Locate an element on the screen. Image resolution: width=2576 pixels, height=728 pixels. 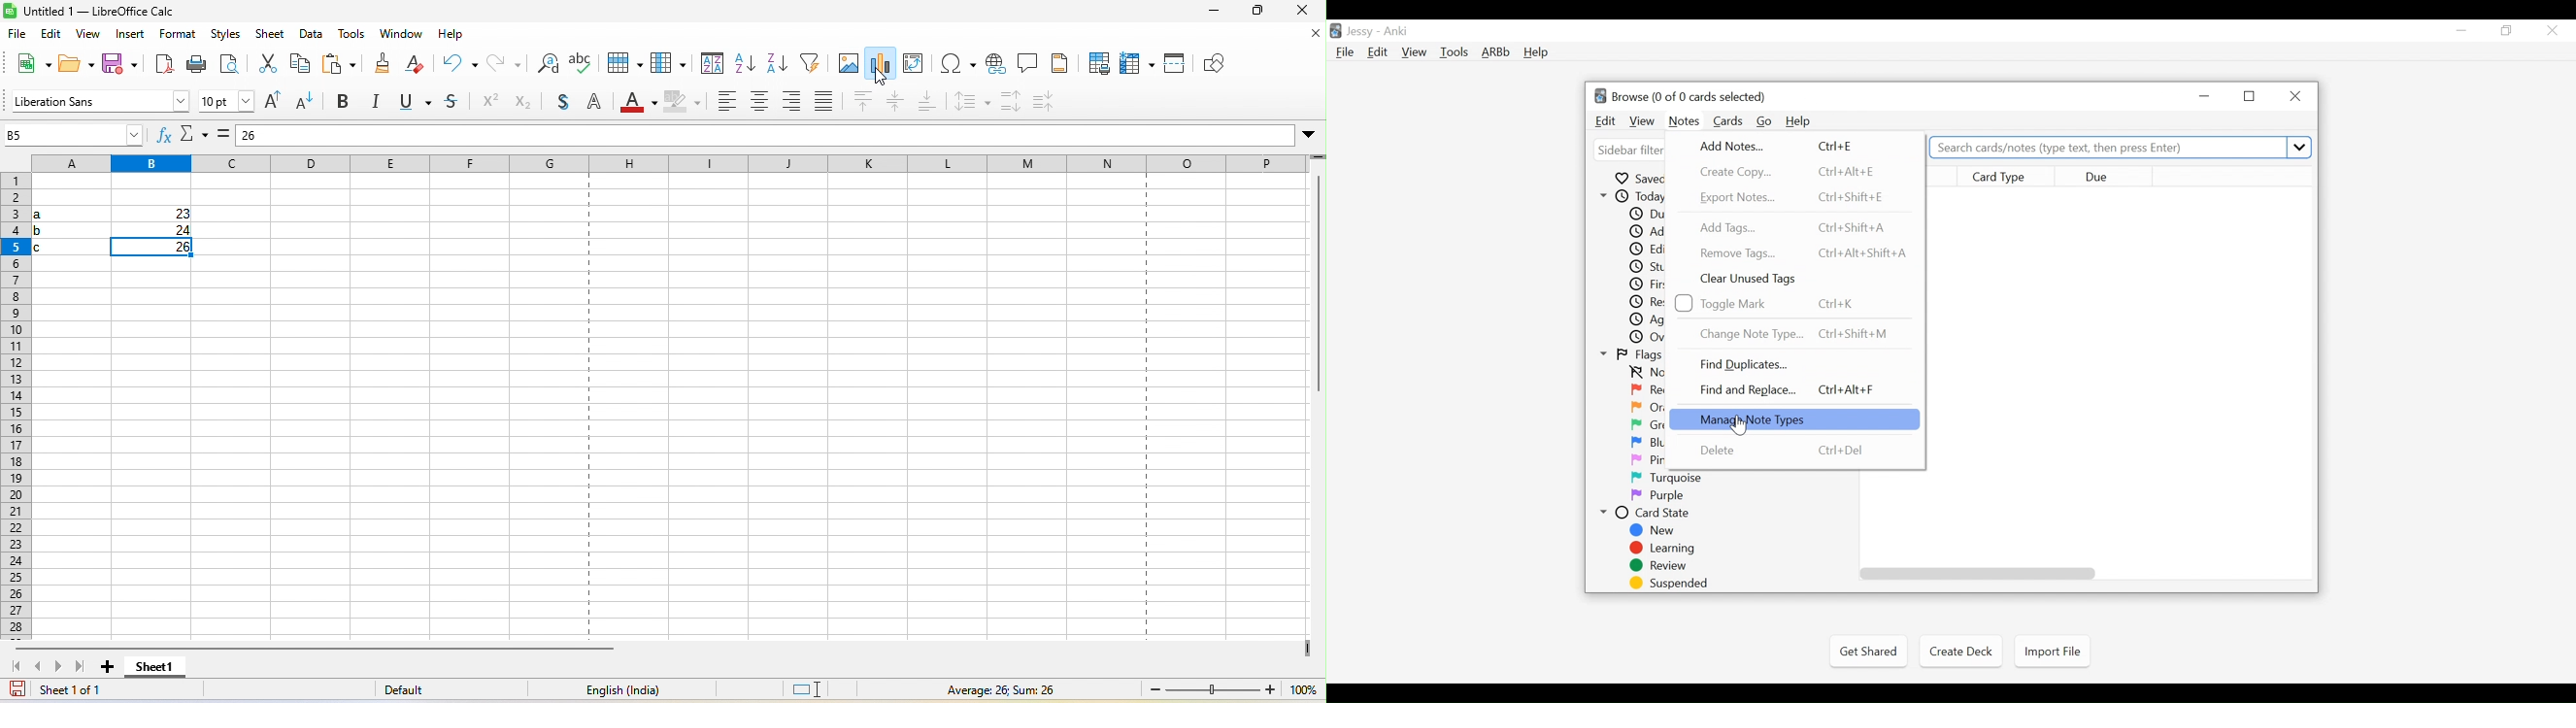
Cards is located at coordinates (1729, 121).